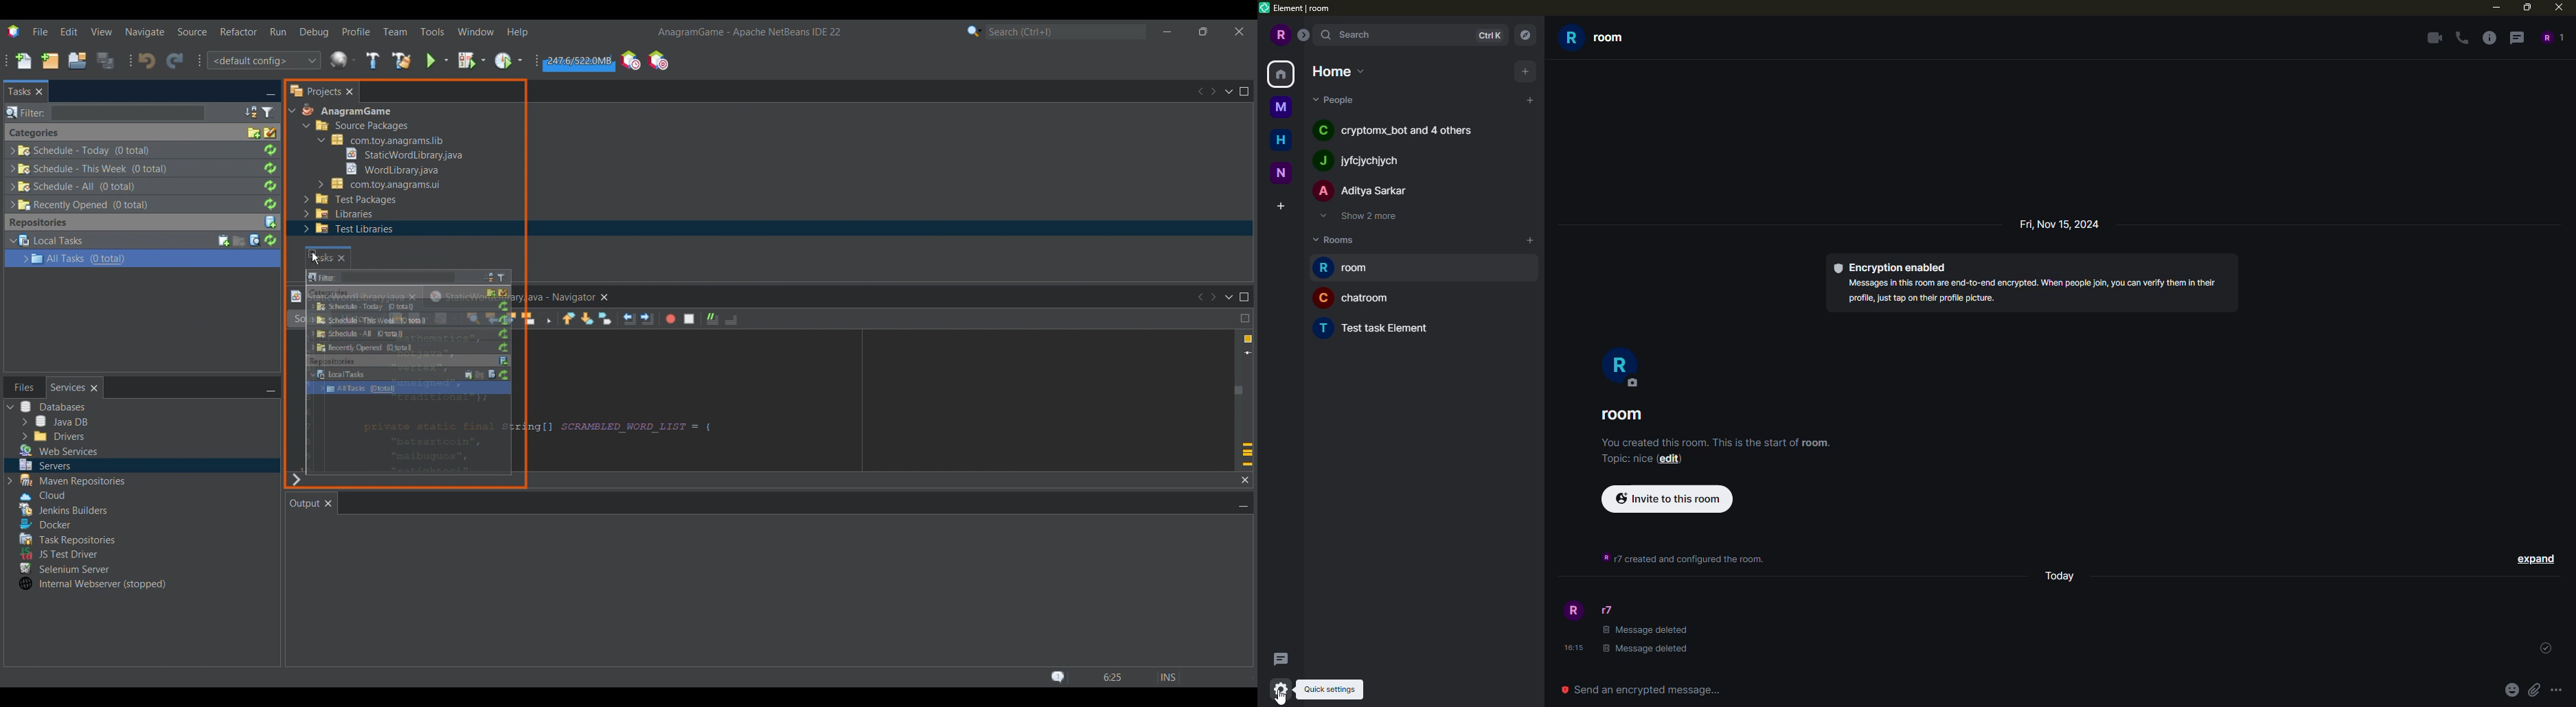 The image size is (2576, 728). I want to click on profile, so click(1571, 612).